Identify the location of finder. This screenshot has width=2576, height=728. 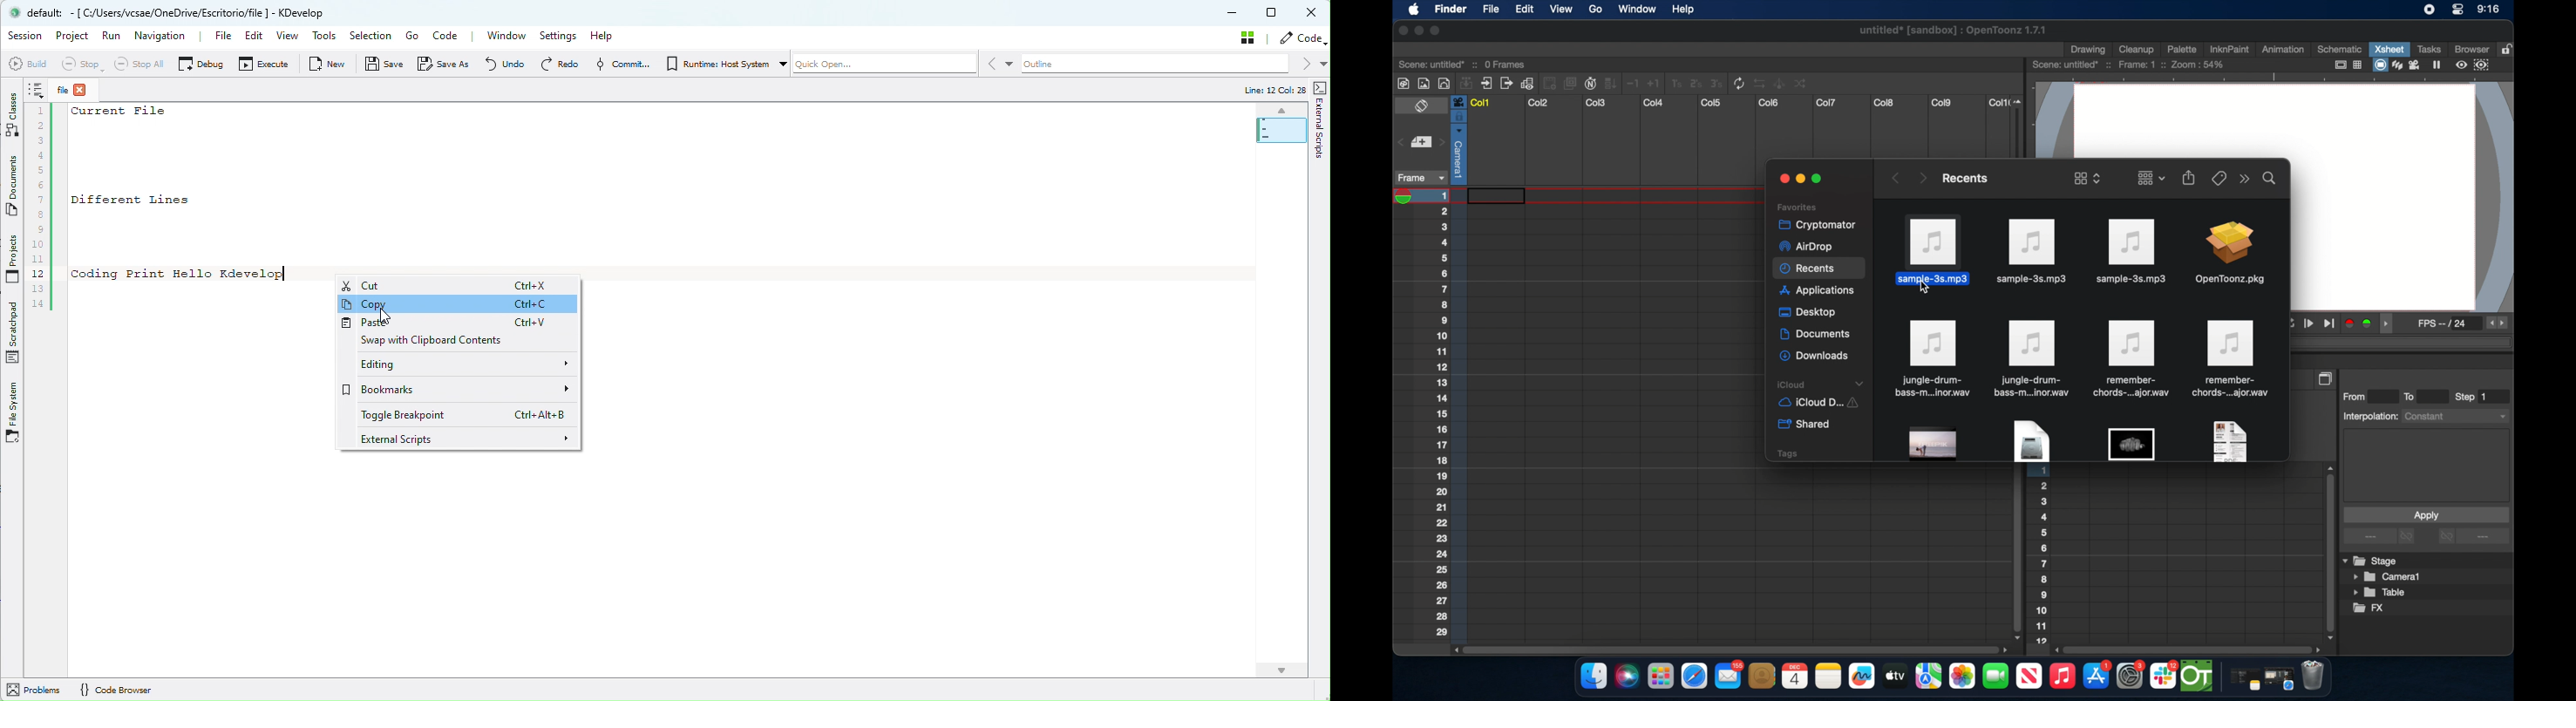
(1450, 10).